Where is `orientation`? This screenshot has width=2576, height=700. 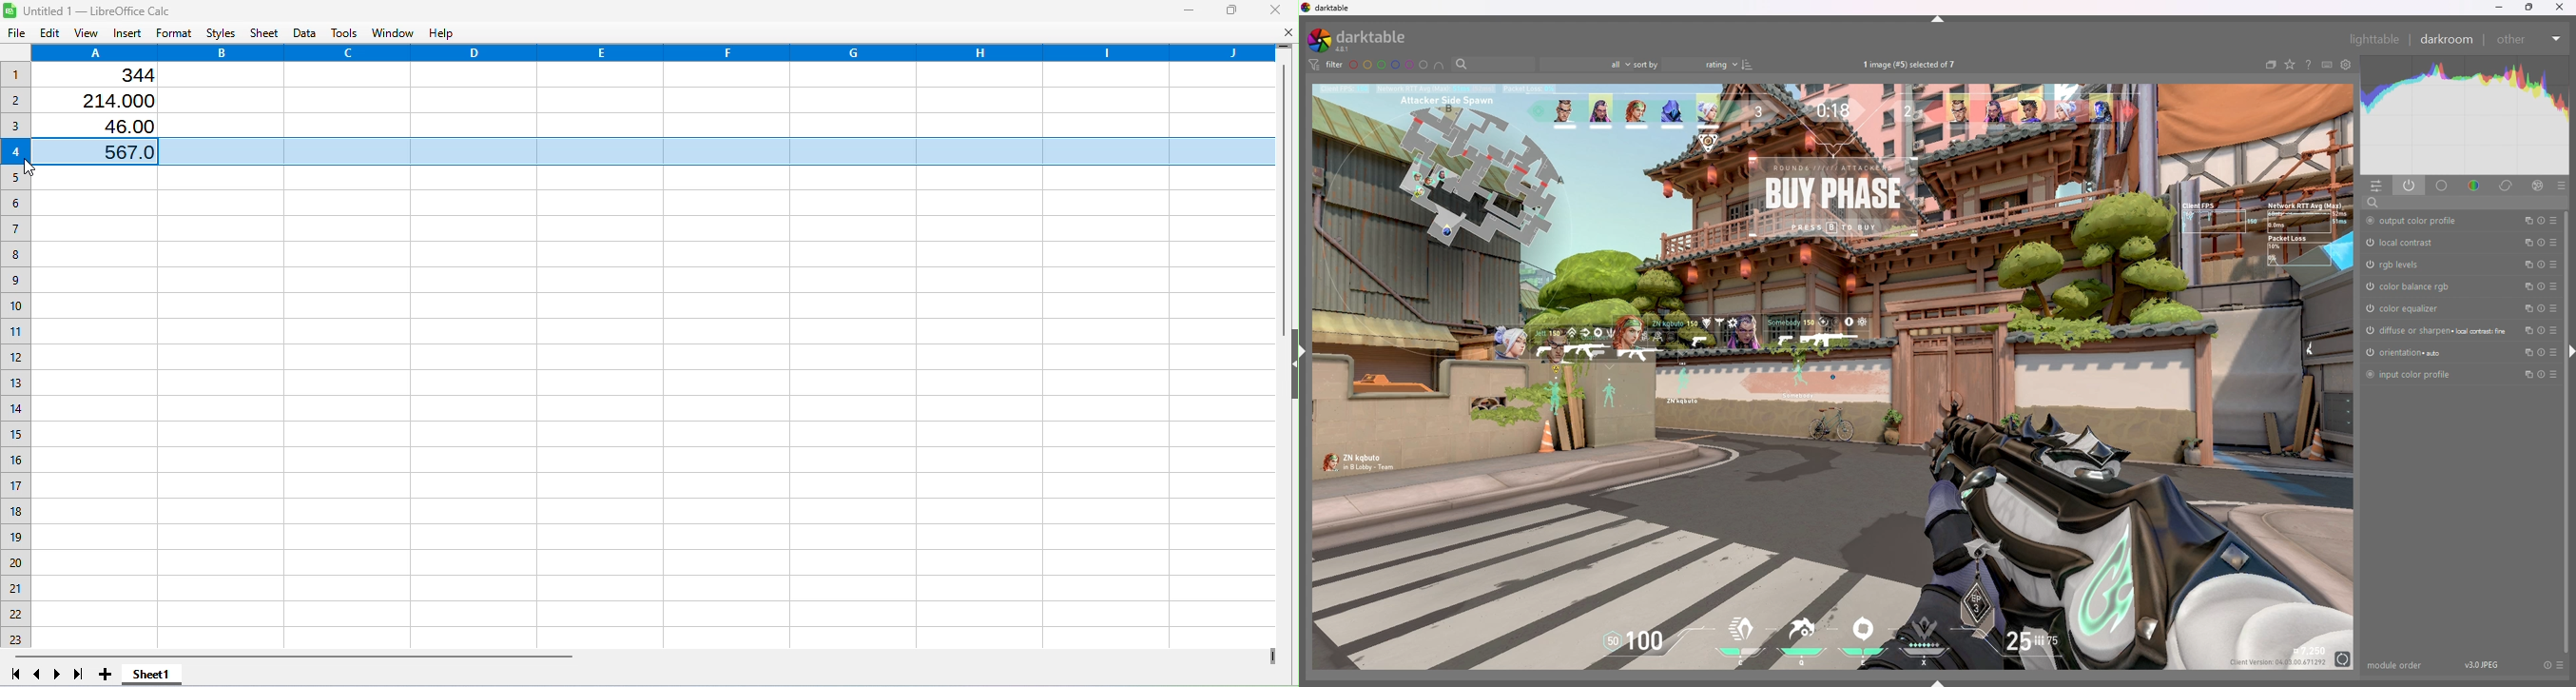 orientation is located at coordinates (2406, 352).